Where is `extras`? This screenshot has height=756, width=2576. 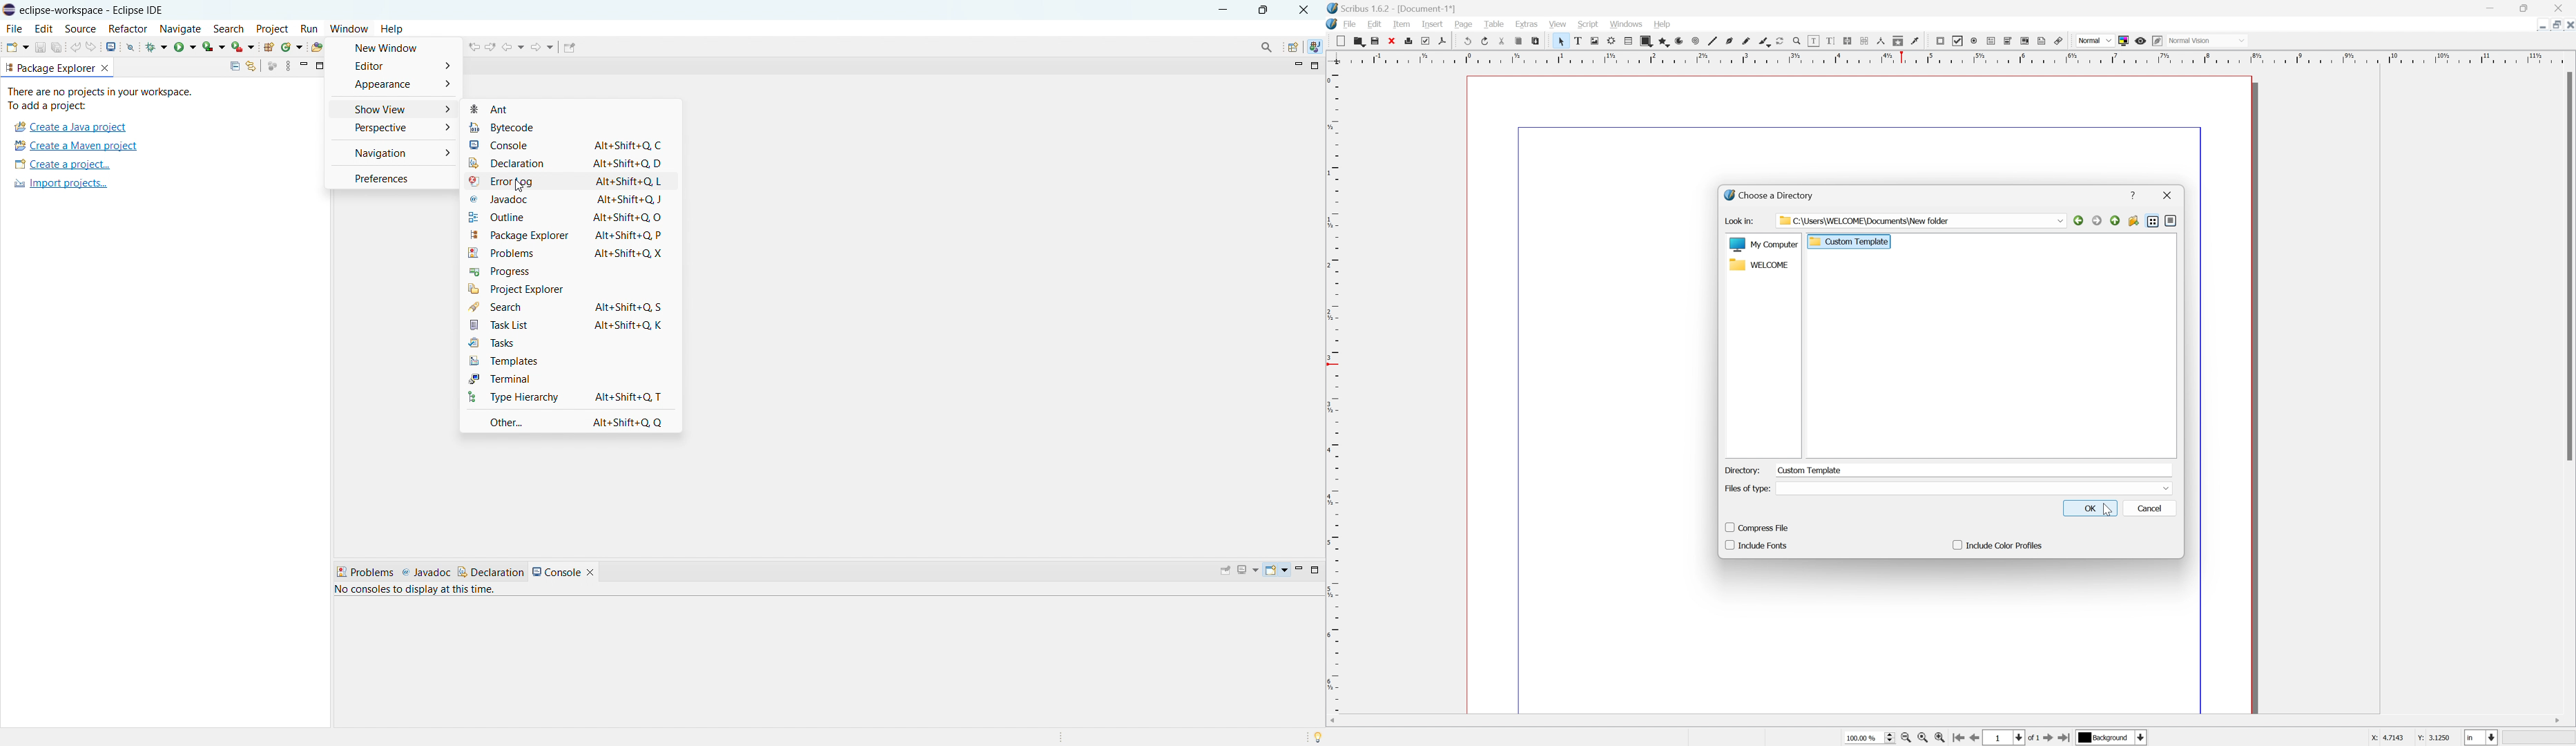
extras is located at coordinates (1526, 24).